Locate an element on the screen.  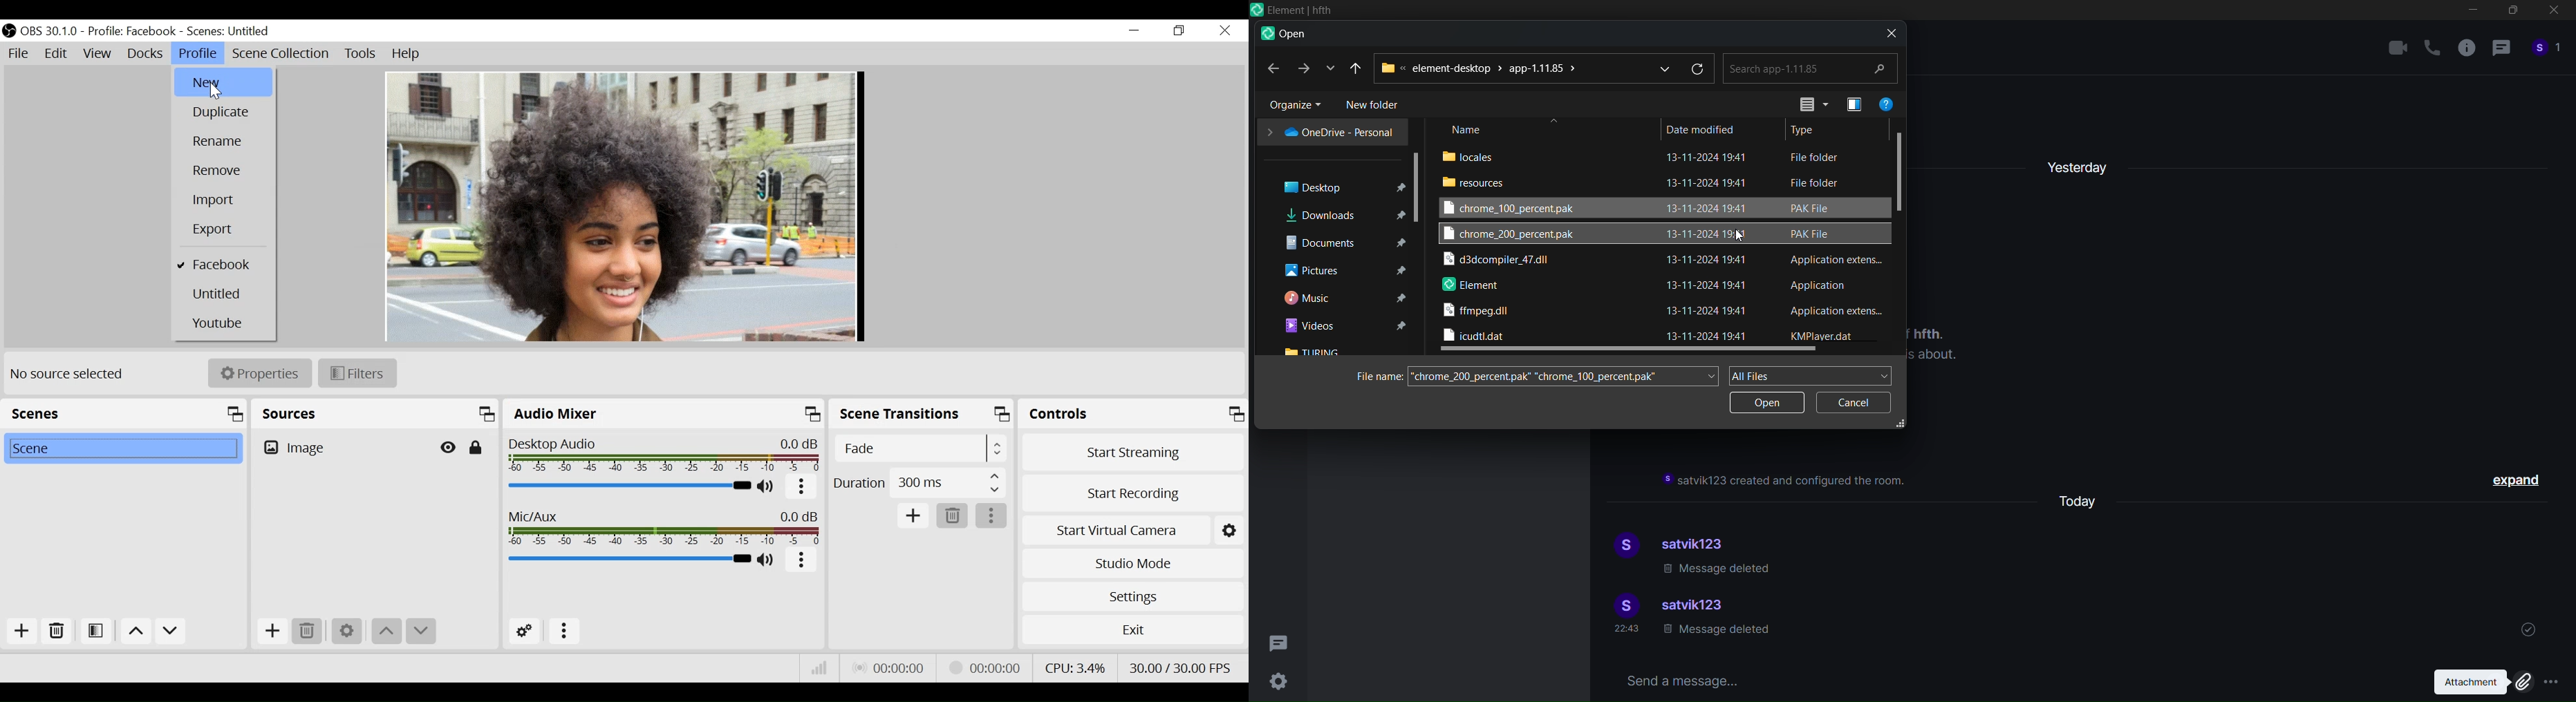
Sources Panel is located at coordinates (376, 413).